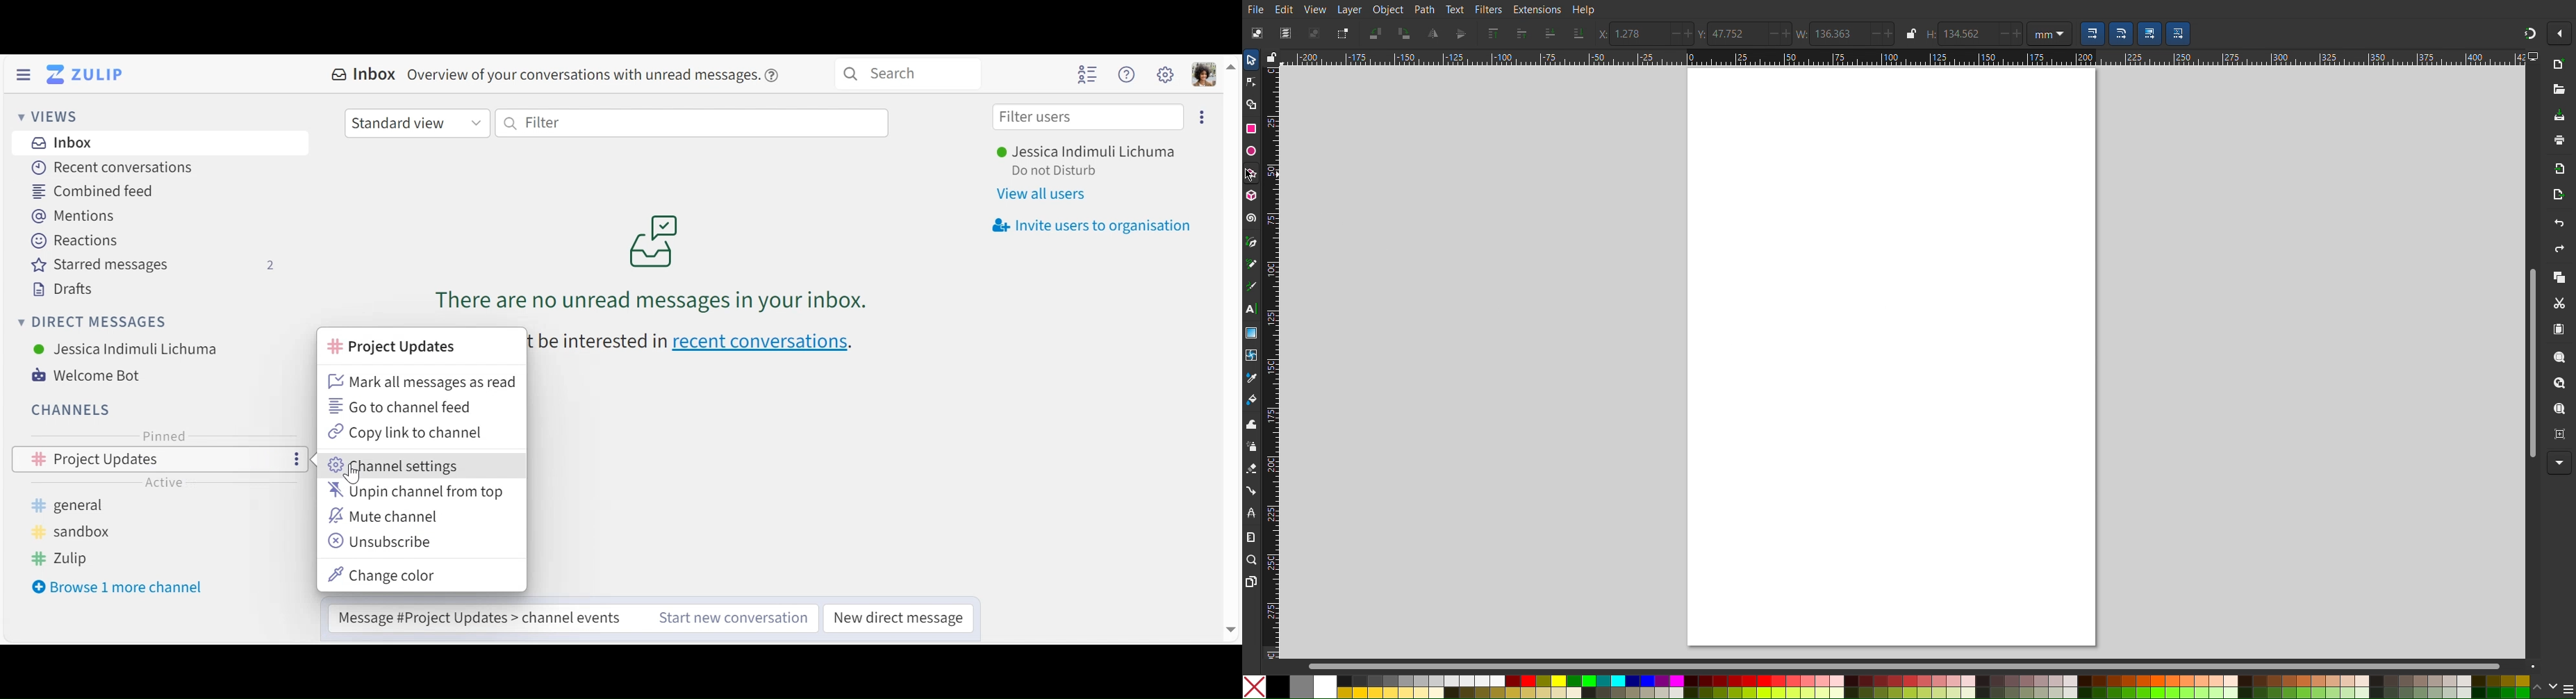  I want to click on increase/decrease, so click(2011, 33).